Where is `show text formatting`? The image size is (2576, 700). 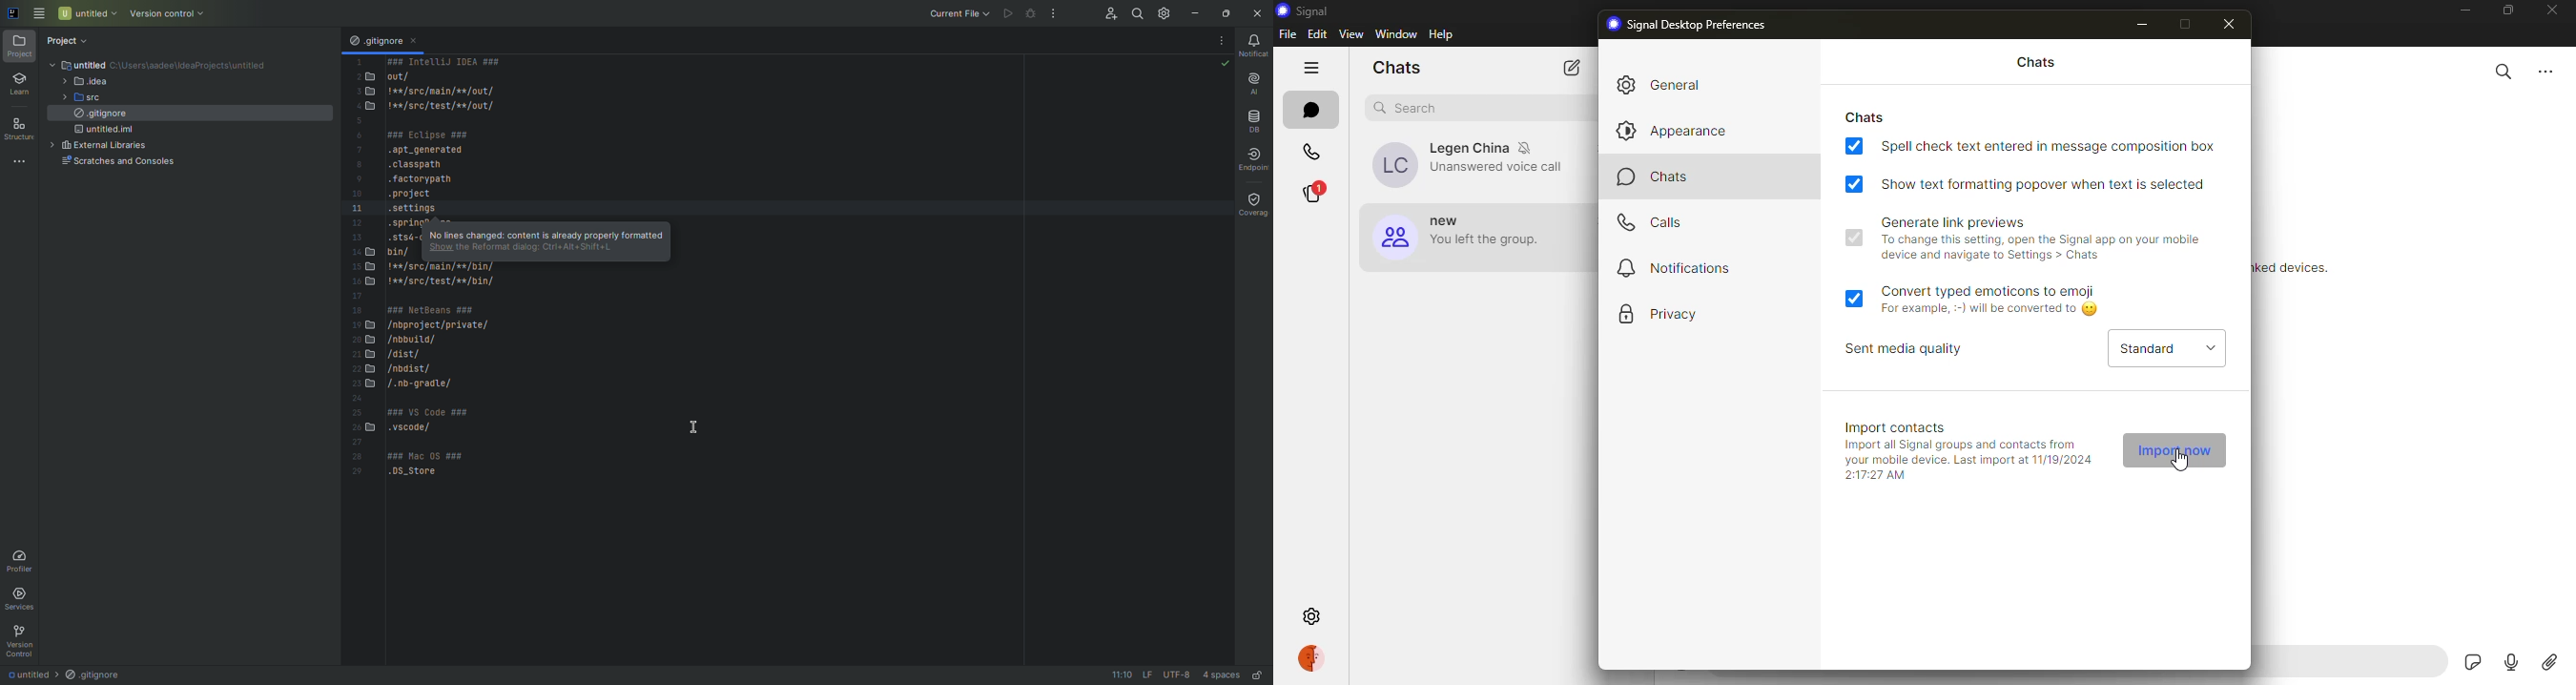 show text formatting is located at coordinates (2051, 184).